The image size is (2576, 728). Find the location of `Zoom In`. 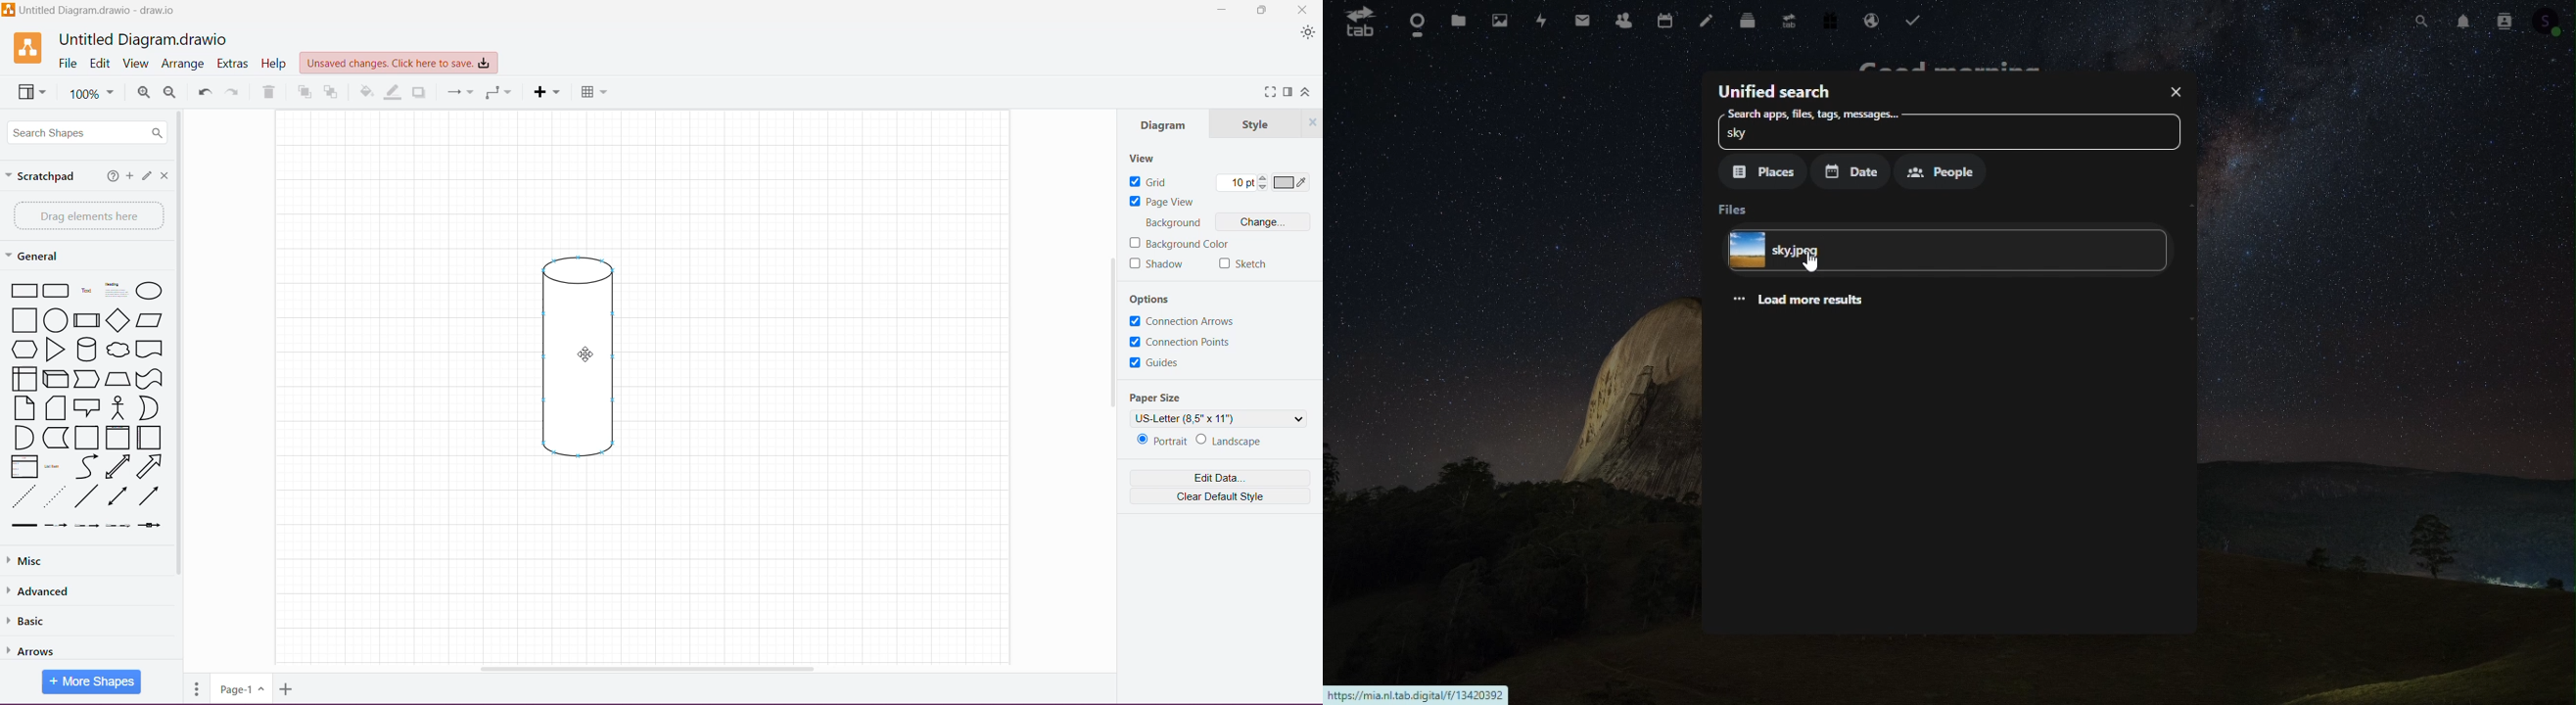

Zoom In is located at coordinates (143, 92).